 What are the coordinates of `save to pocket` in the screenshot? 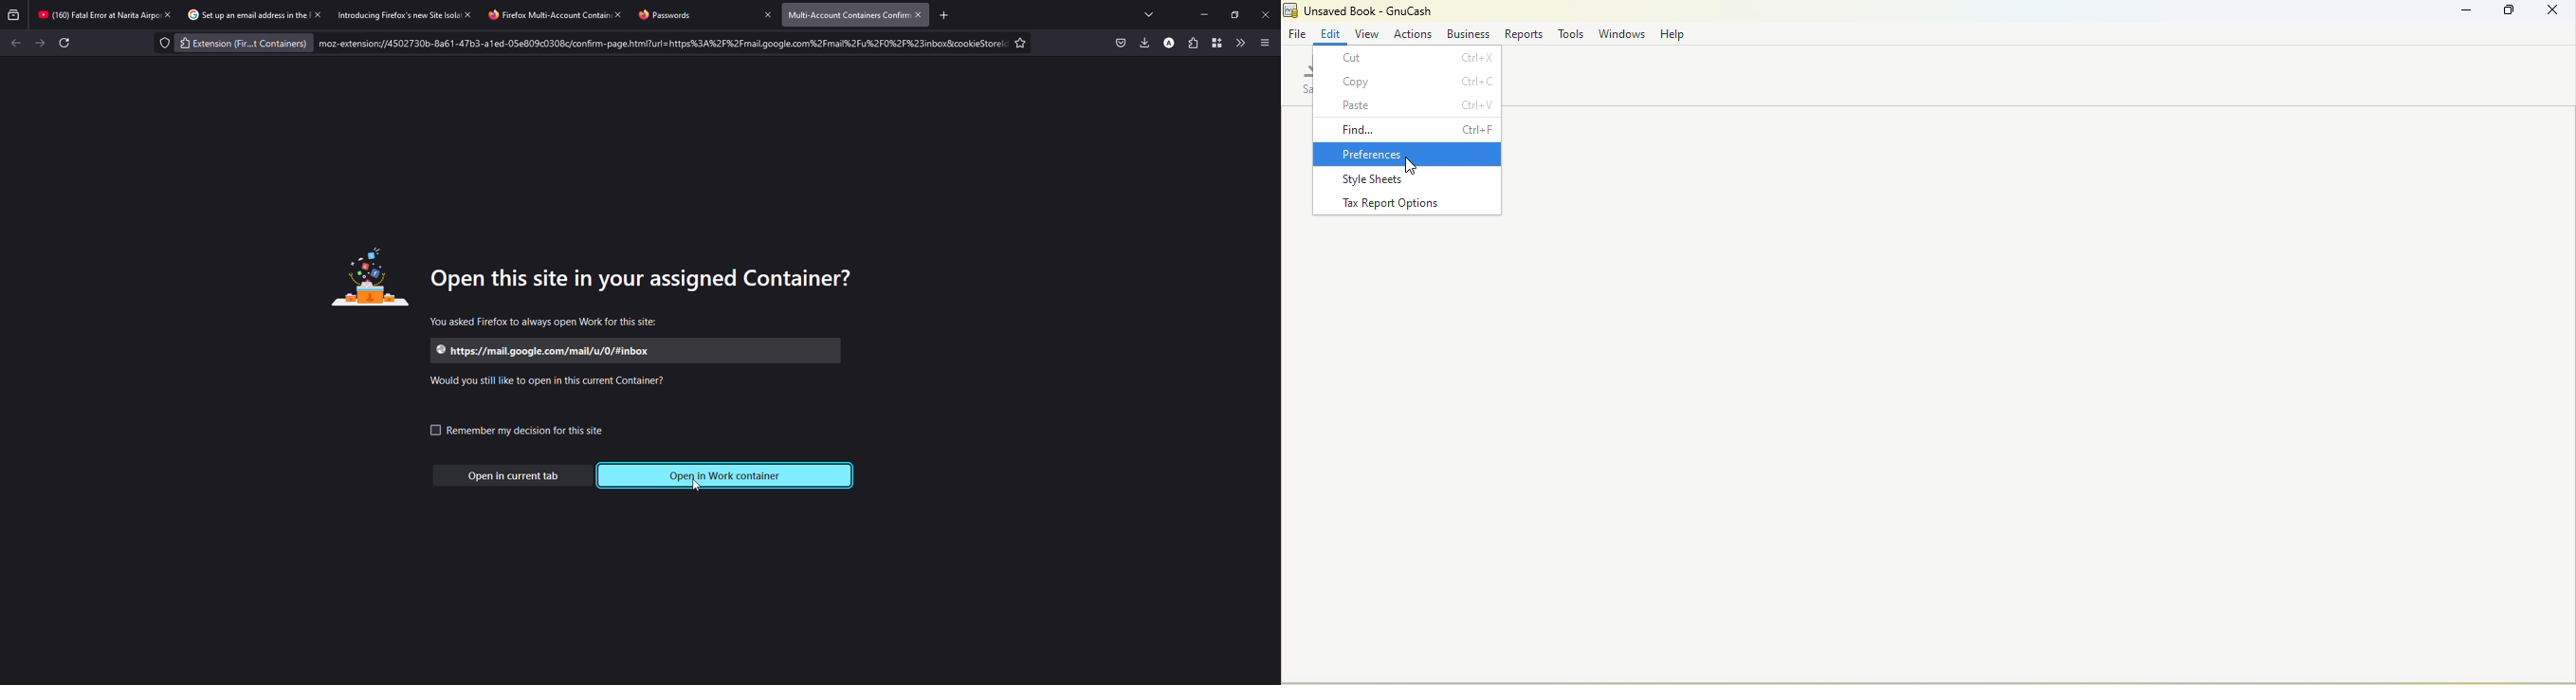 It's located at (1119, 43).